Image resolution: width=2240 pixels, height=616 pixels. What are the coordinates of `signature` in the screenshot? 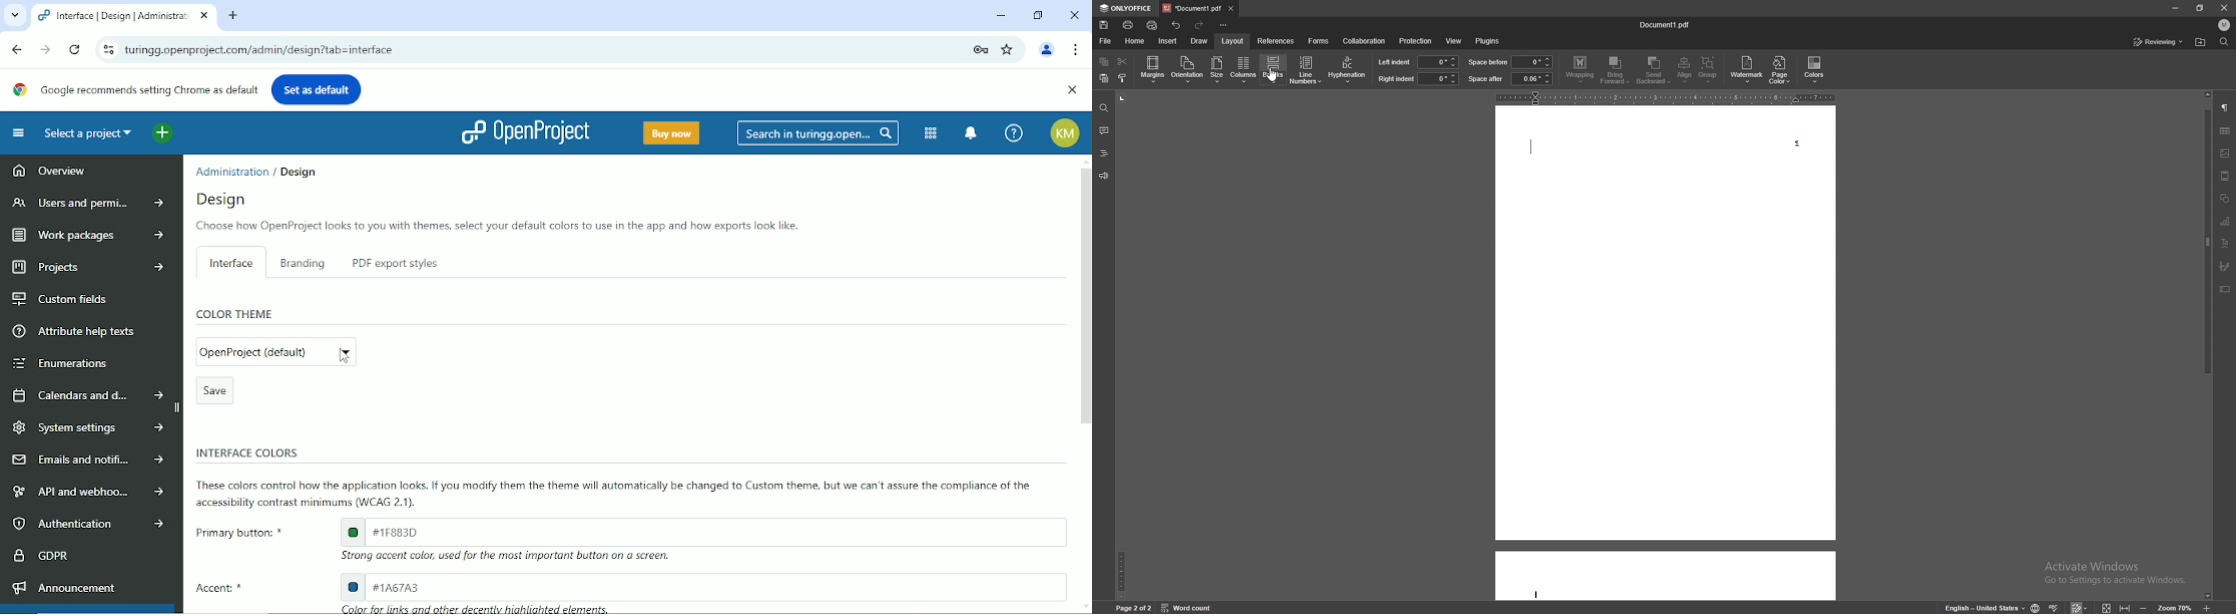 It's located at (2223, 265).